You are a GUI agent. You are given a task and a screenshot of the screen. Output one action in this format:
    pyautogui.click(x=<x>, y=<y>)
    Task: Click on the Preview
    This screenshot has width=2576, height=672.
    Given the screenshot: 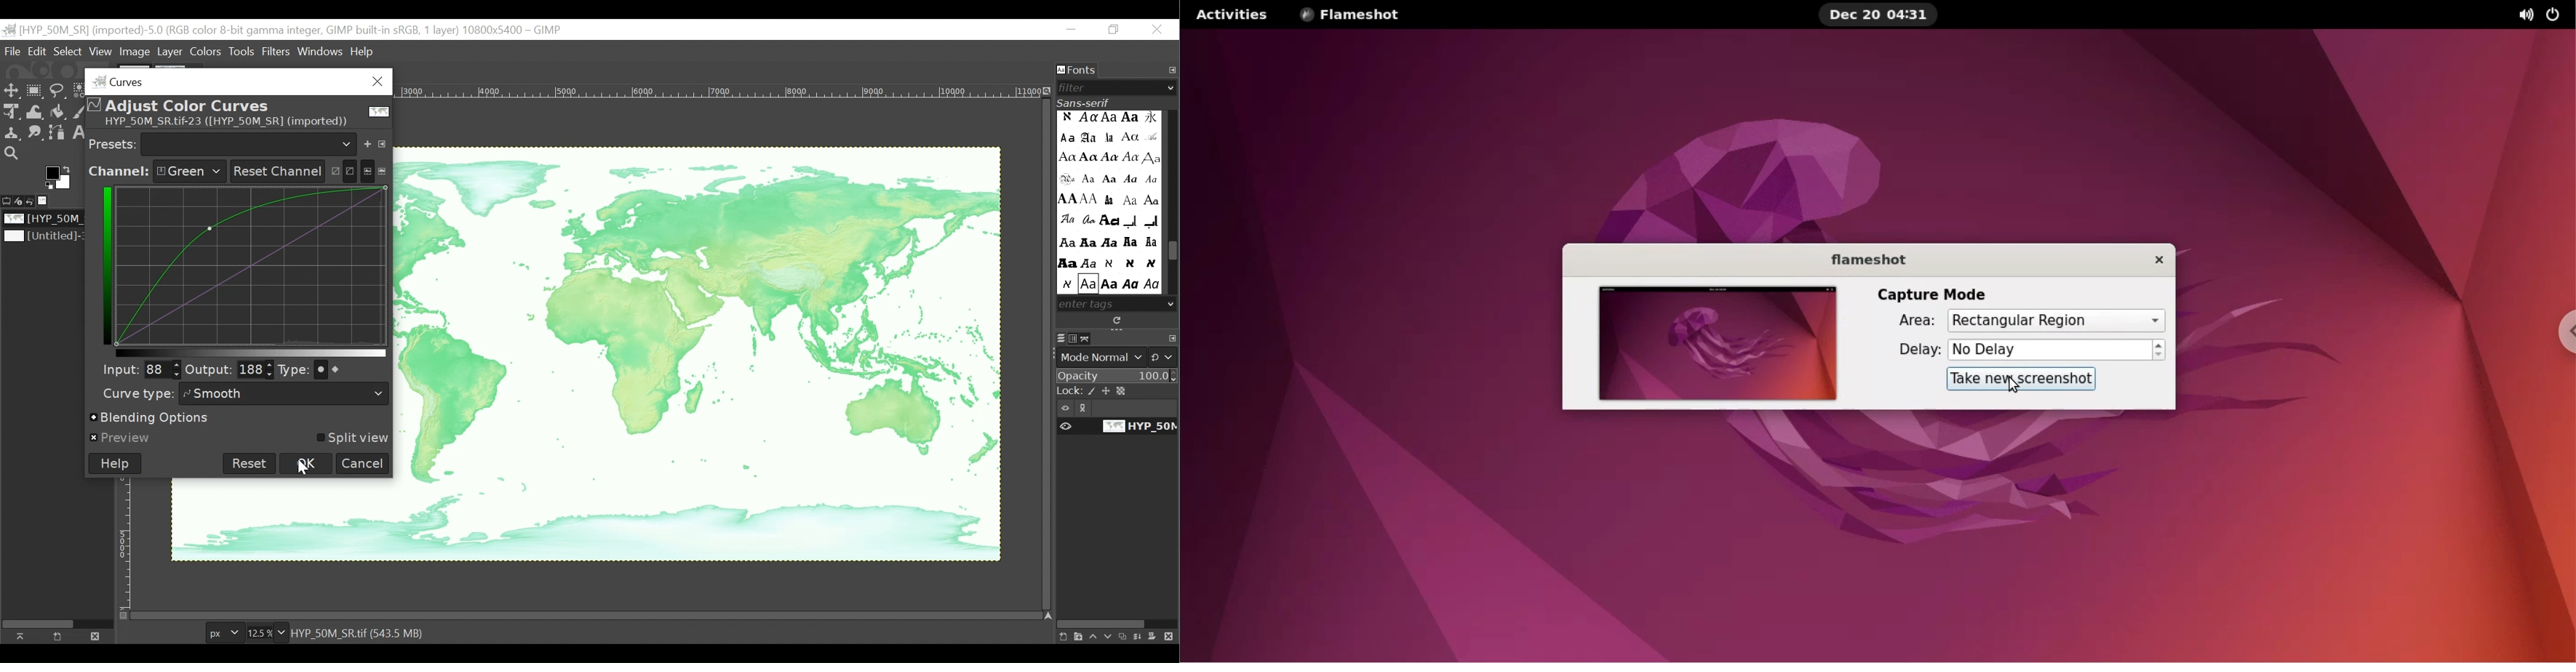 What is the action you would take?
    pyautogui.click(x=121, y=438)
    